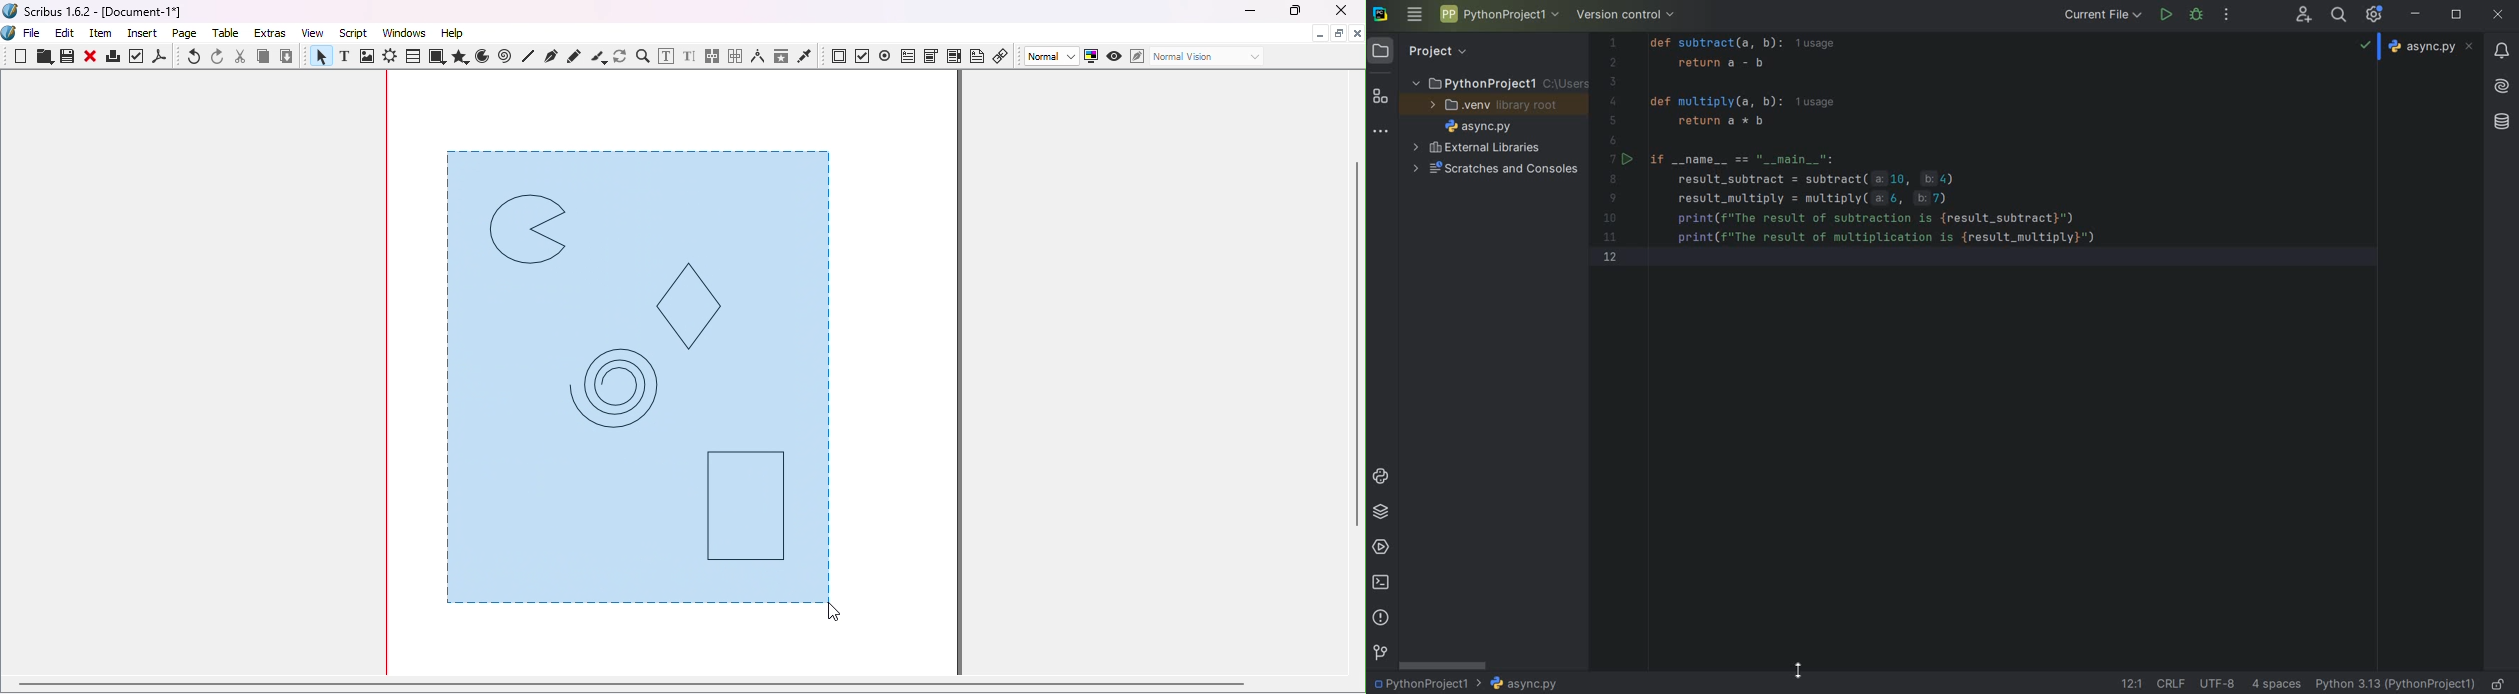 The image size is (2520, 700). I want to click on Cursor, so click(841, 613).